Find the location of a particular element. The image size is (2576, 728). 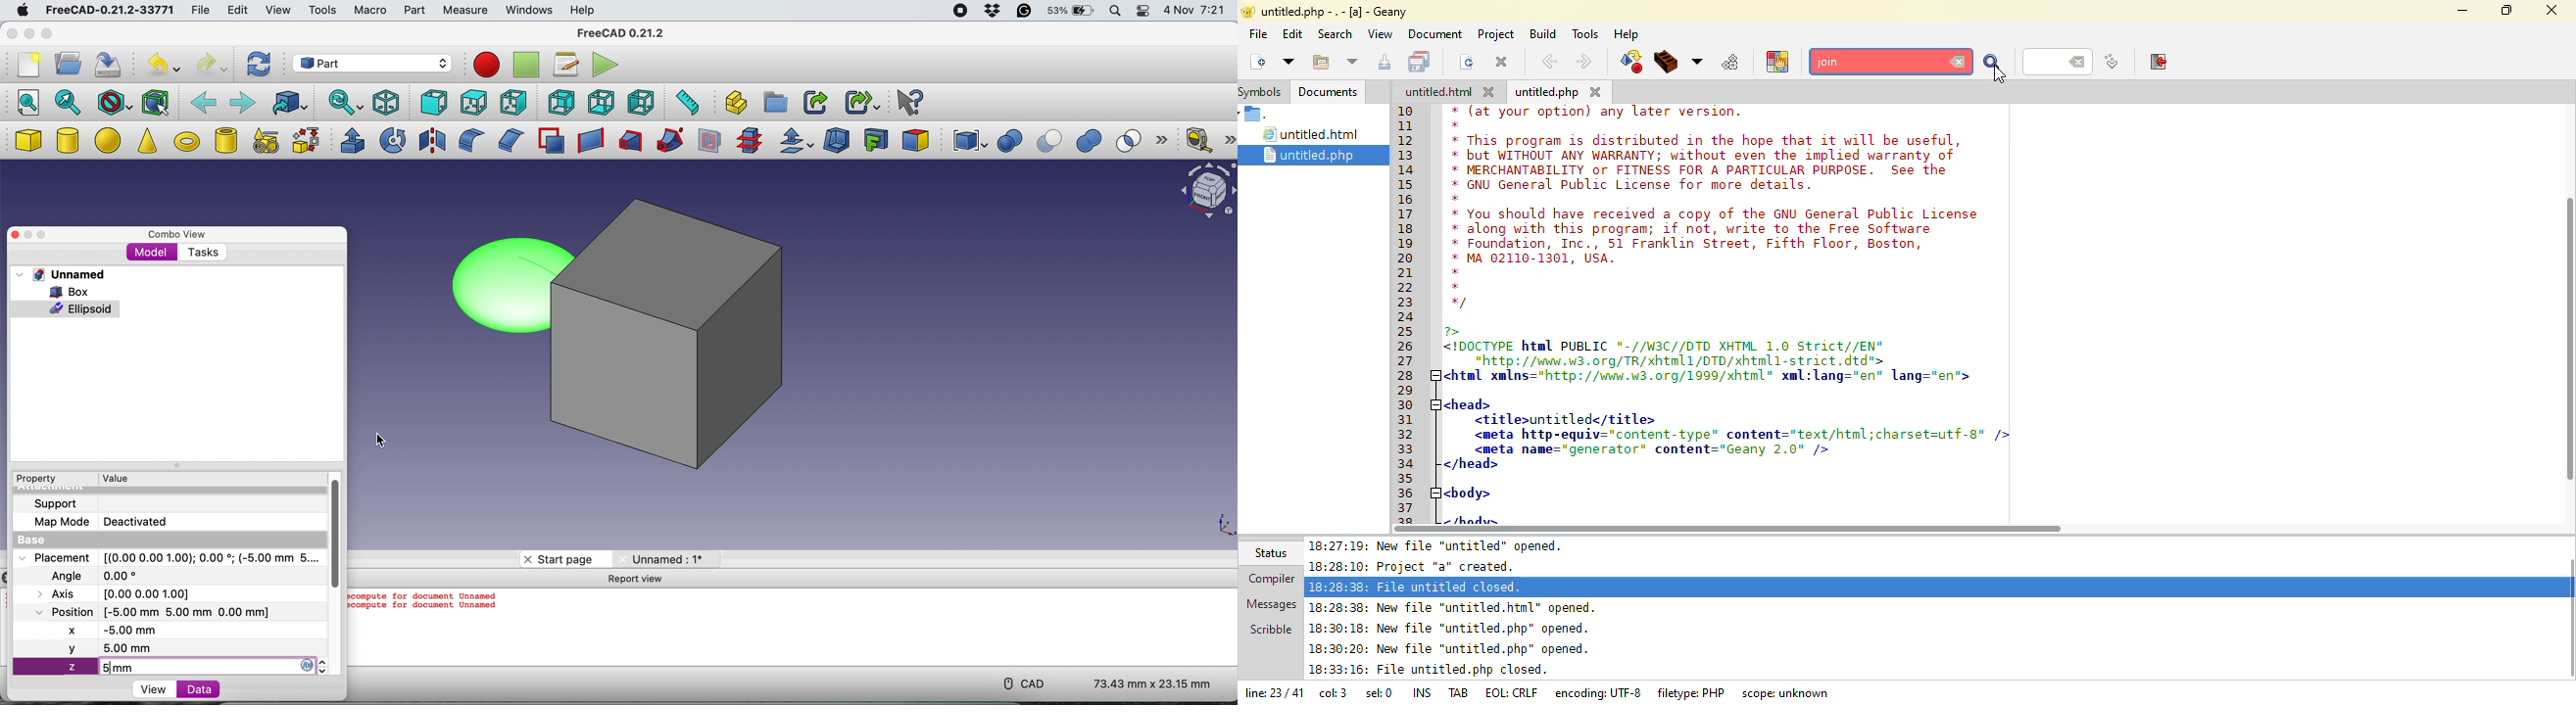

sel:0 is located at coordinates (1379, 695).